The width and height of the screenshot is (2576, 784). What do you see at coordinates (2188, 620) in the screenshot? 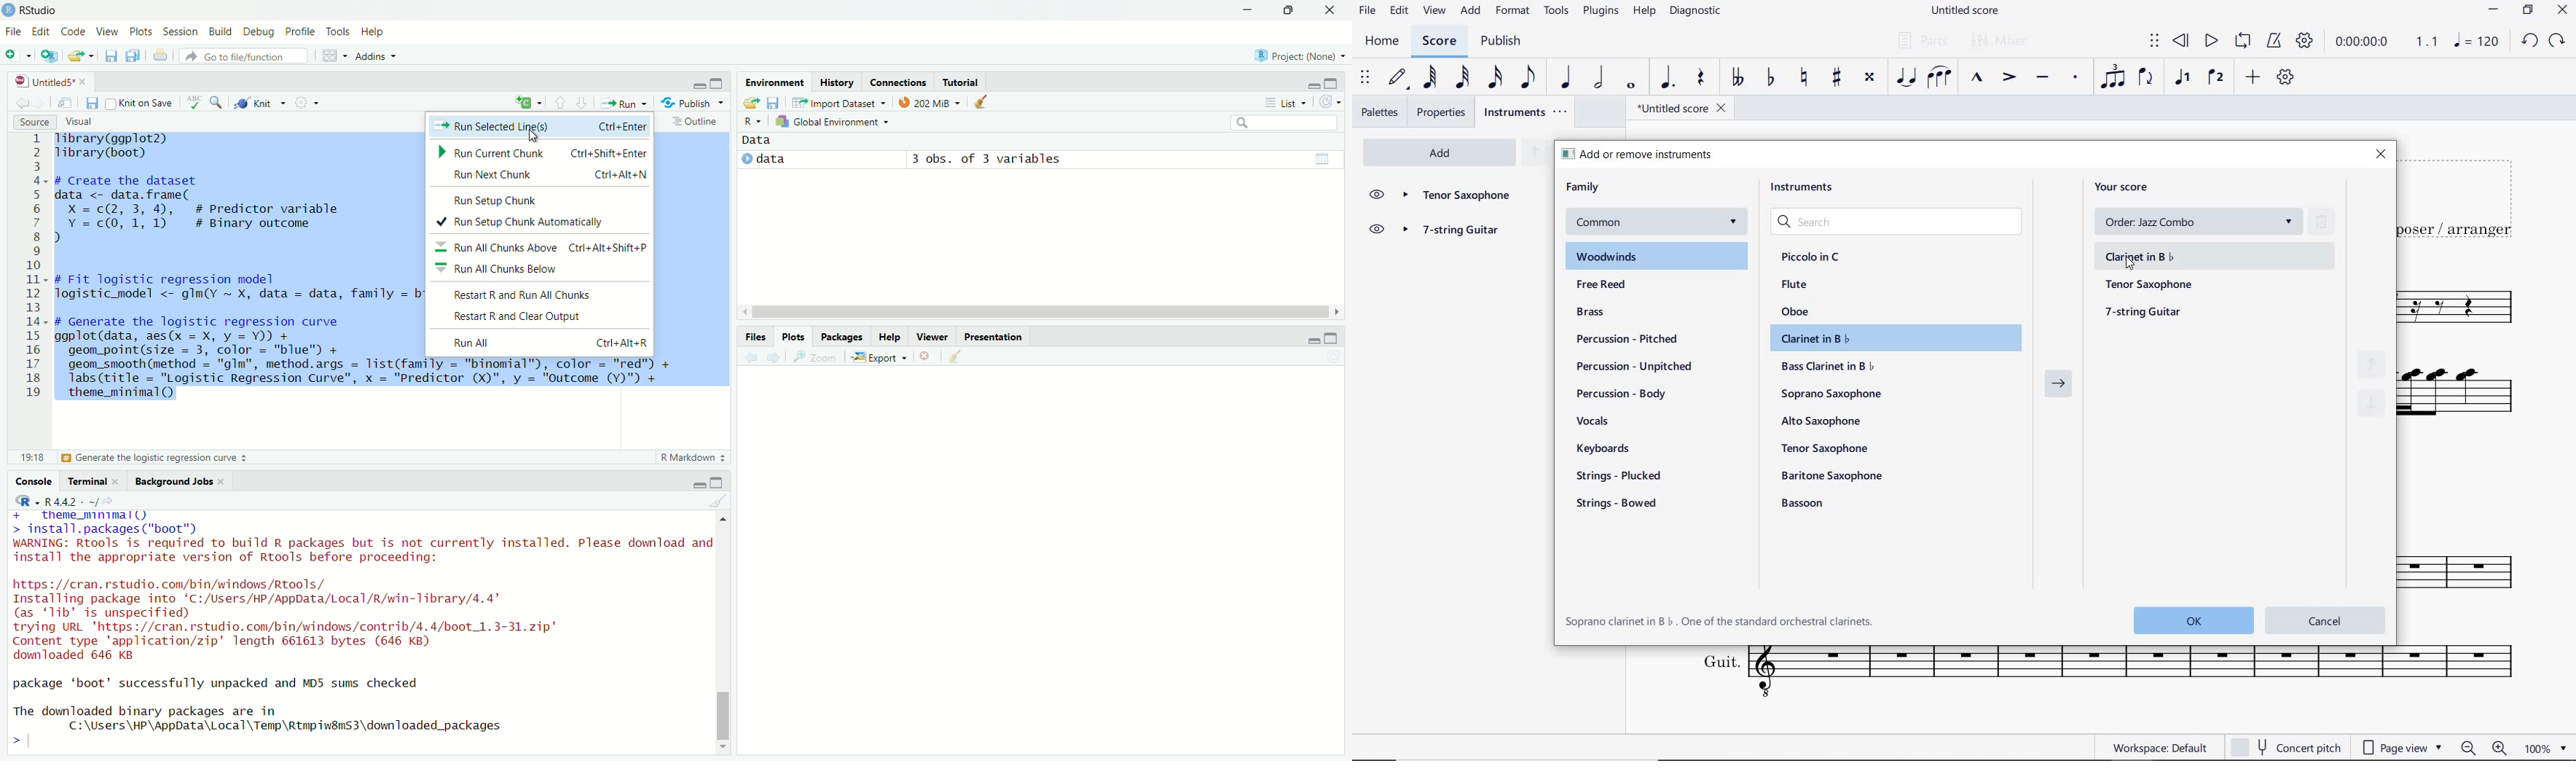
I see `ok` at bounding box center [2188, 620].